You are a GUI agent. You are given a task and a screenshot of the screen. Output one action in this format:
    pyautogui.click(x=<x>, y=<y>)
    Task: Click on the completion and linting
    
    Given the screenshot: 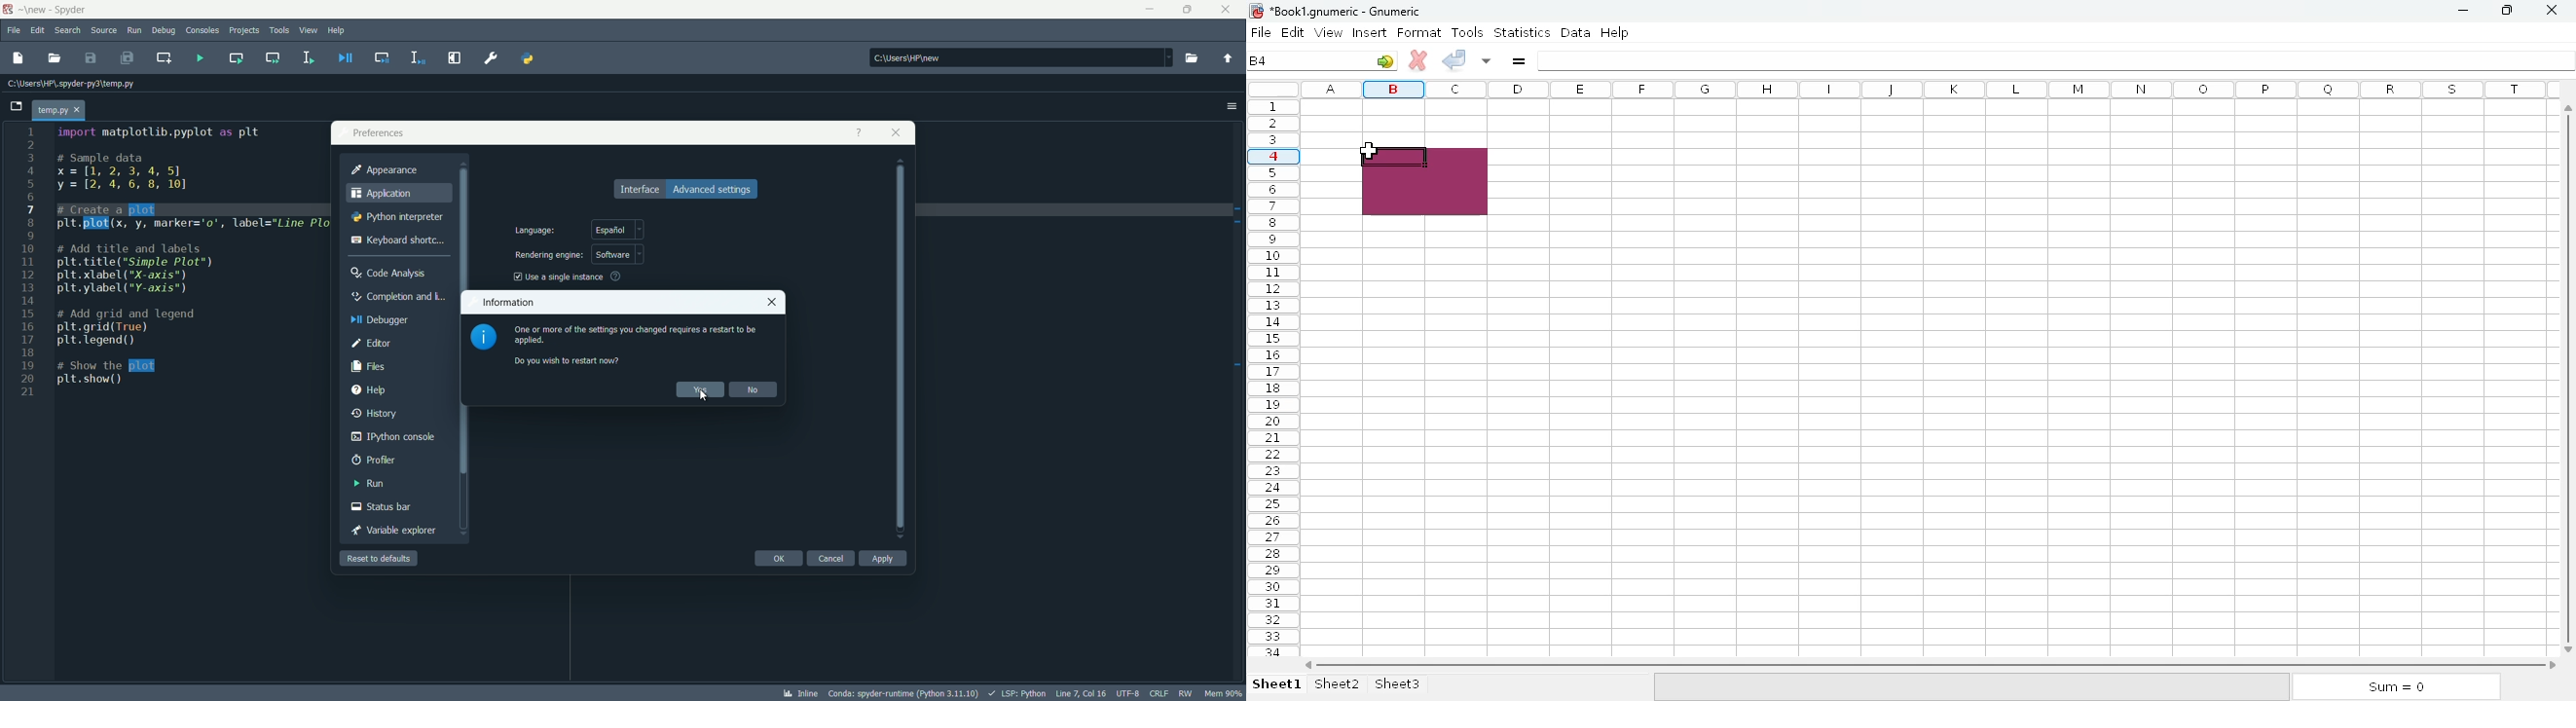 What is the action you would take?
    pyautogui.click(x=399, y=296)
    